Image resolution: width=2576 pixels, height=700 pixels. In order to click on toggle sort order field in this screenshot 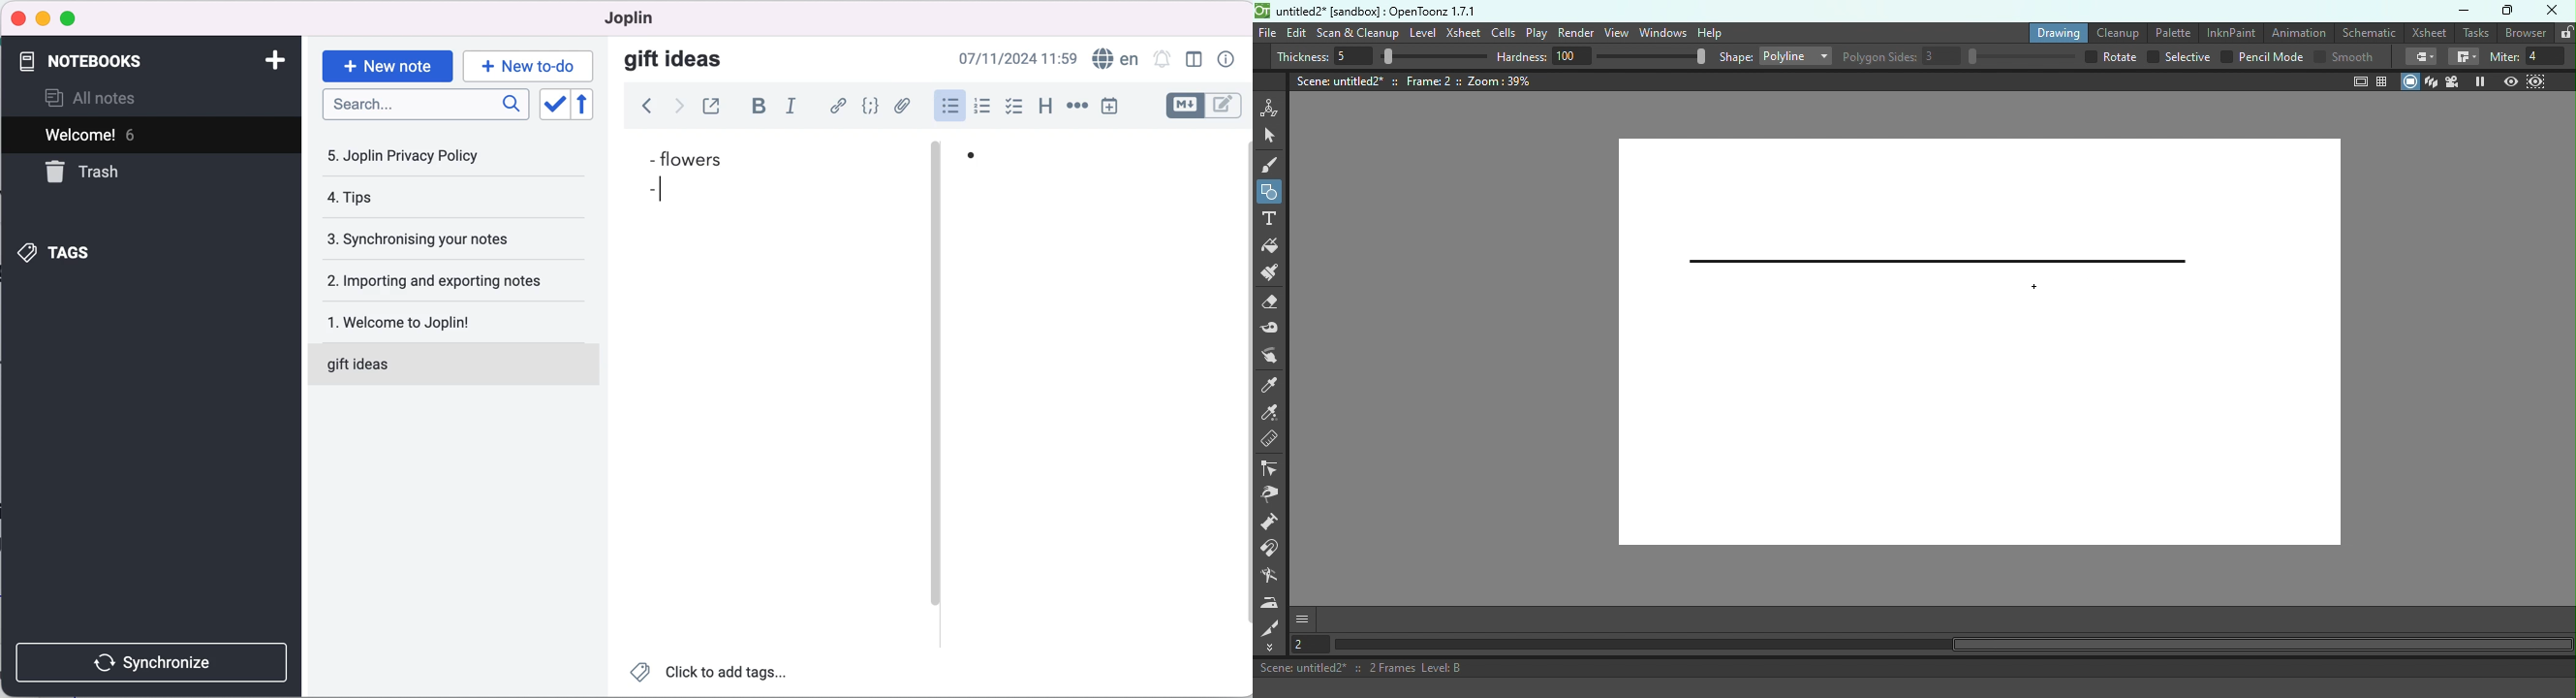, I will do `click(551, 104)`.